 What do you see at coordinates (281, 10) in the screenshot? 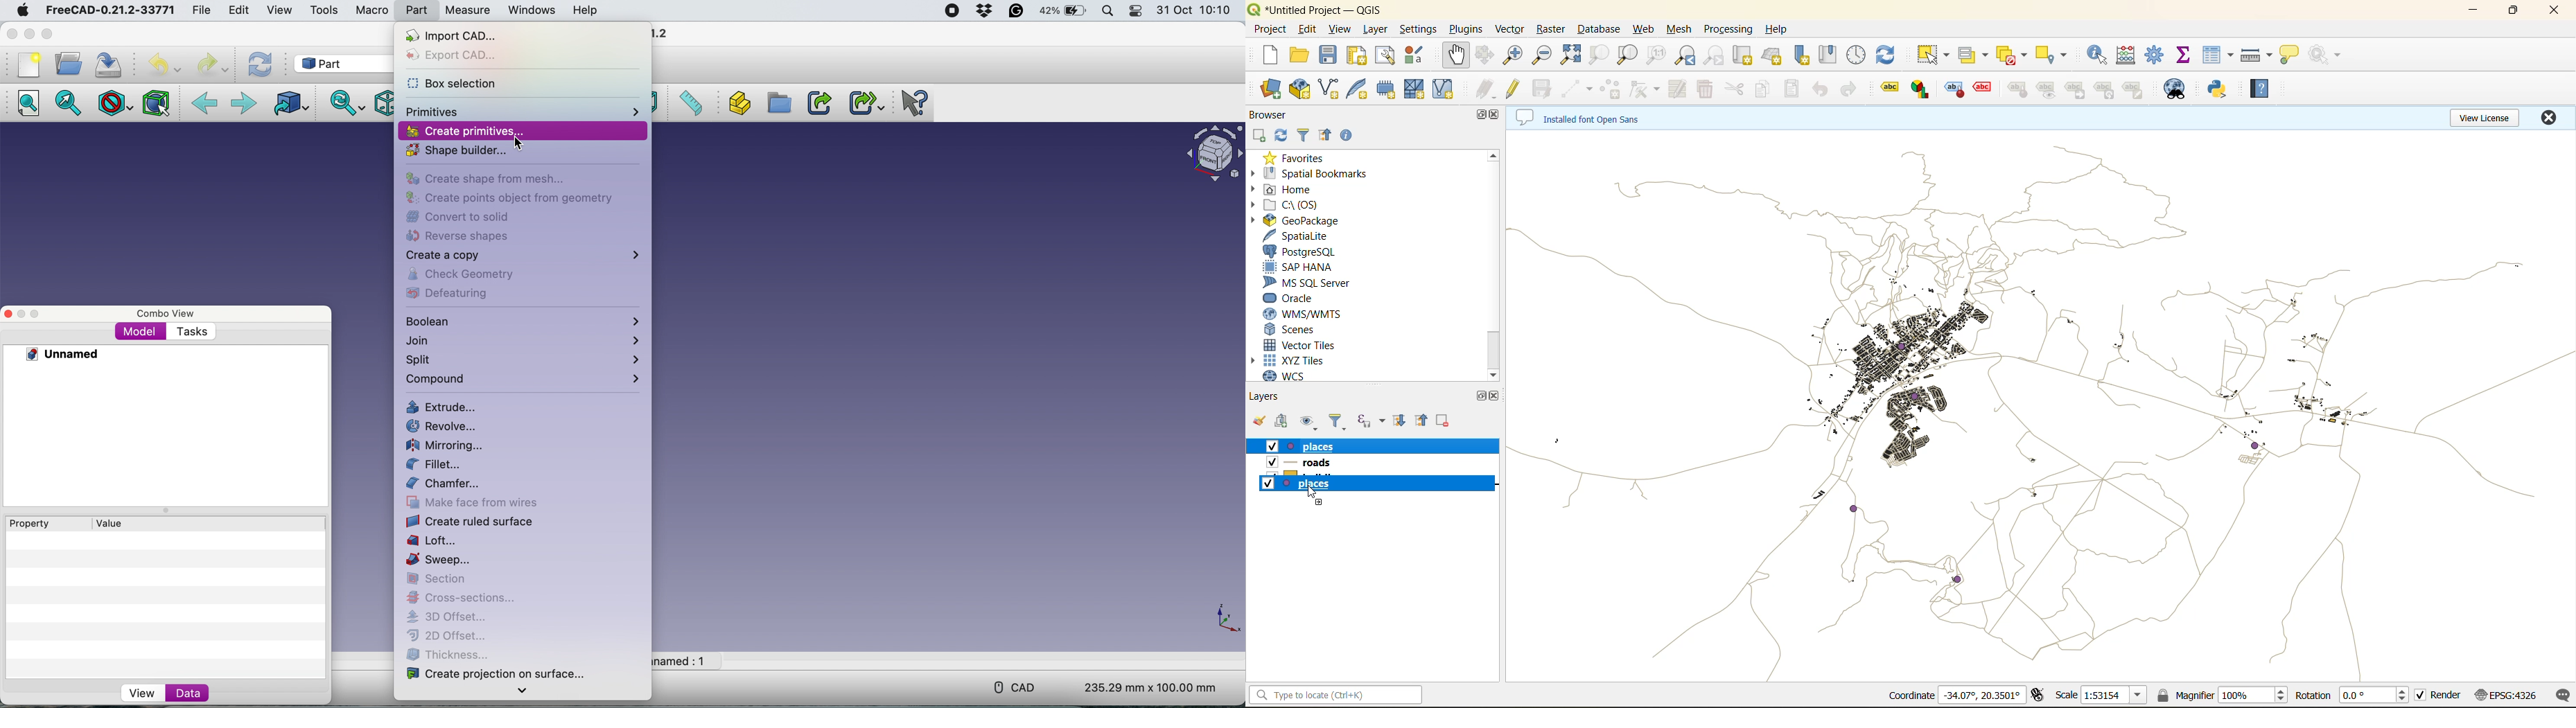
I see `View` at bounding box center [281, 10].